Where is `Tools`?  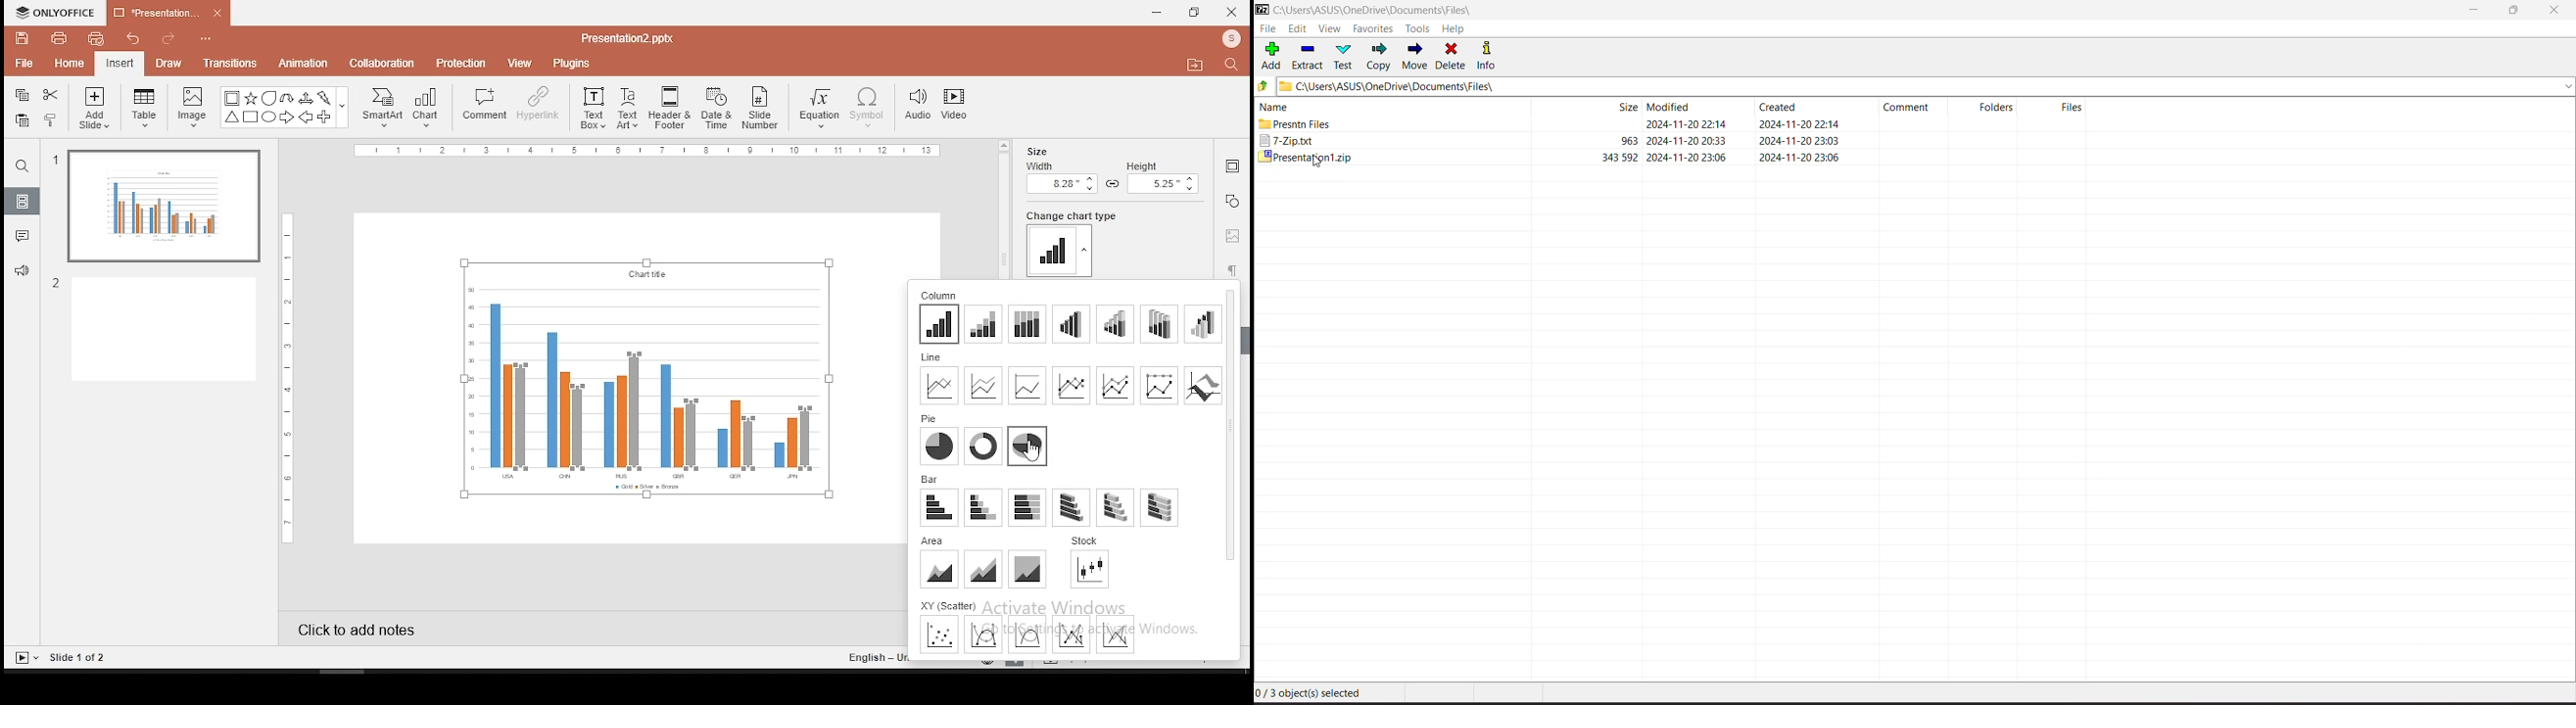 Tools is located at coordinates (1420, 28).